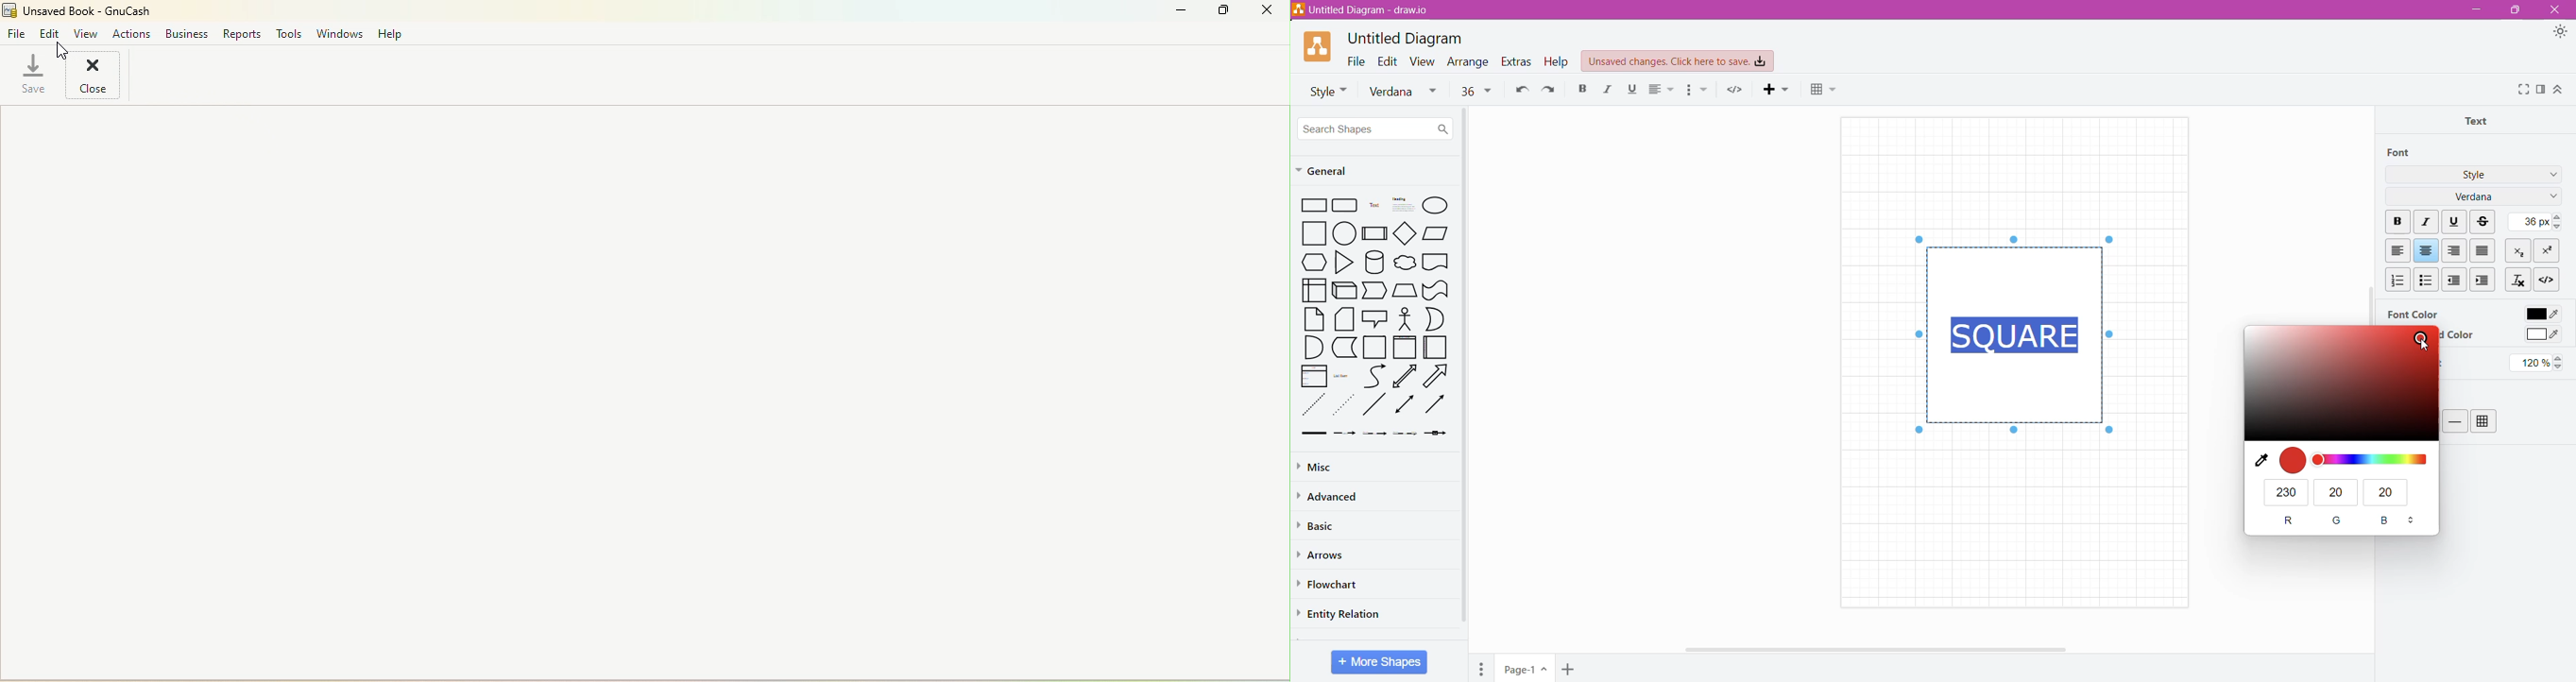  Describe the element at coordinates (1737, 89) in the screenshot. I see `HTML` at that location.